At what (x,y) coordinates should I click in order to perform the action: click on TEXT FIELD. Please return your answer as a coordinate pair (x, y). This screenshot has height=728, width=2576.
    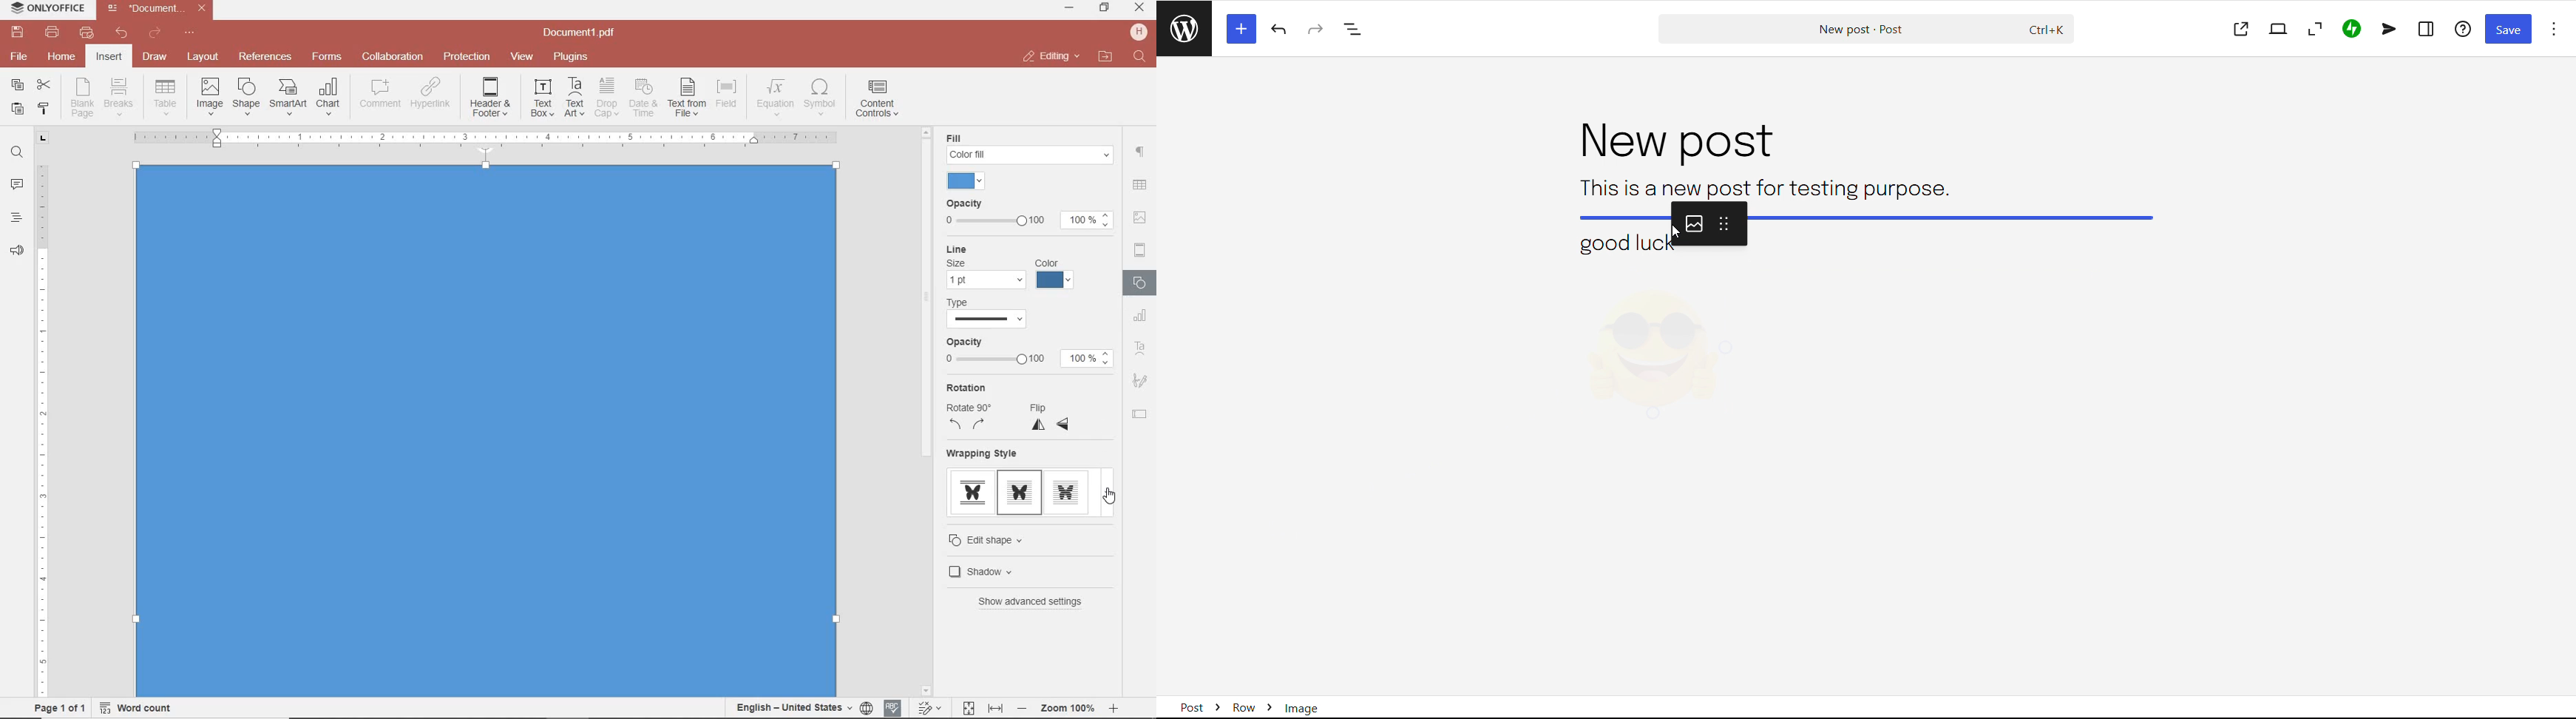
    Looking at the image, I should click on (1140, 413).